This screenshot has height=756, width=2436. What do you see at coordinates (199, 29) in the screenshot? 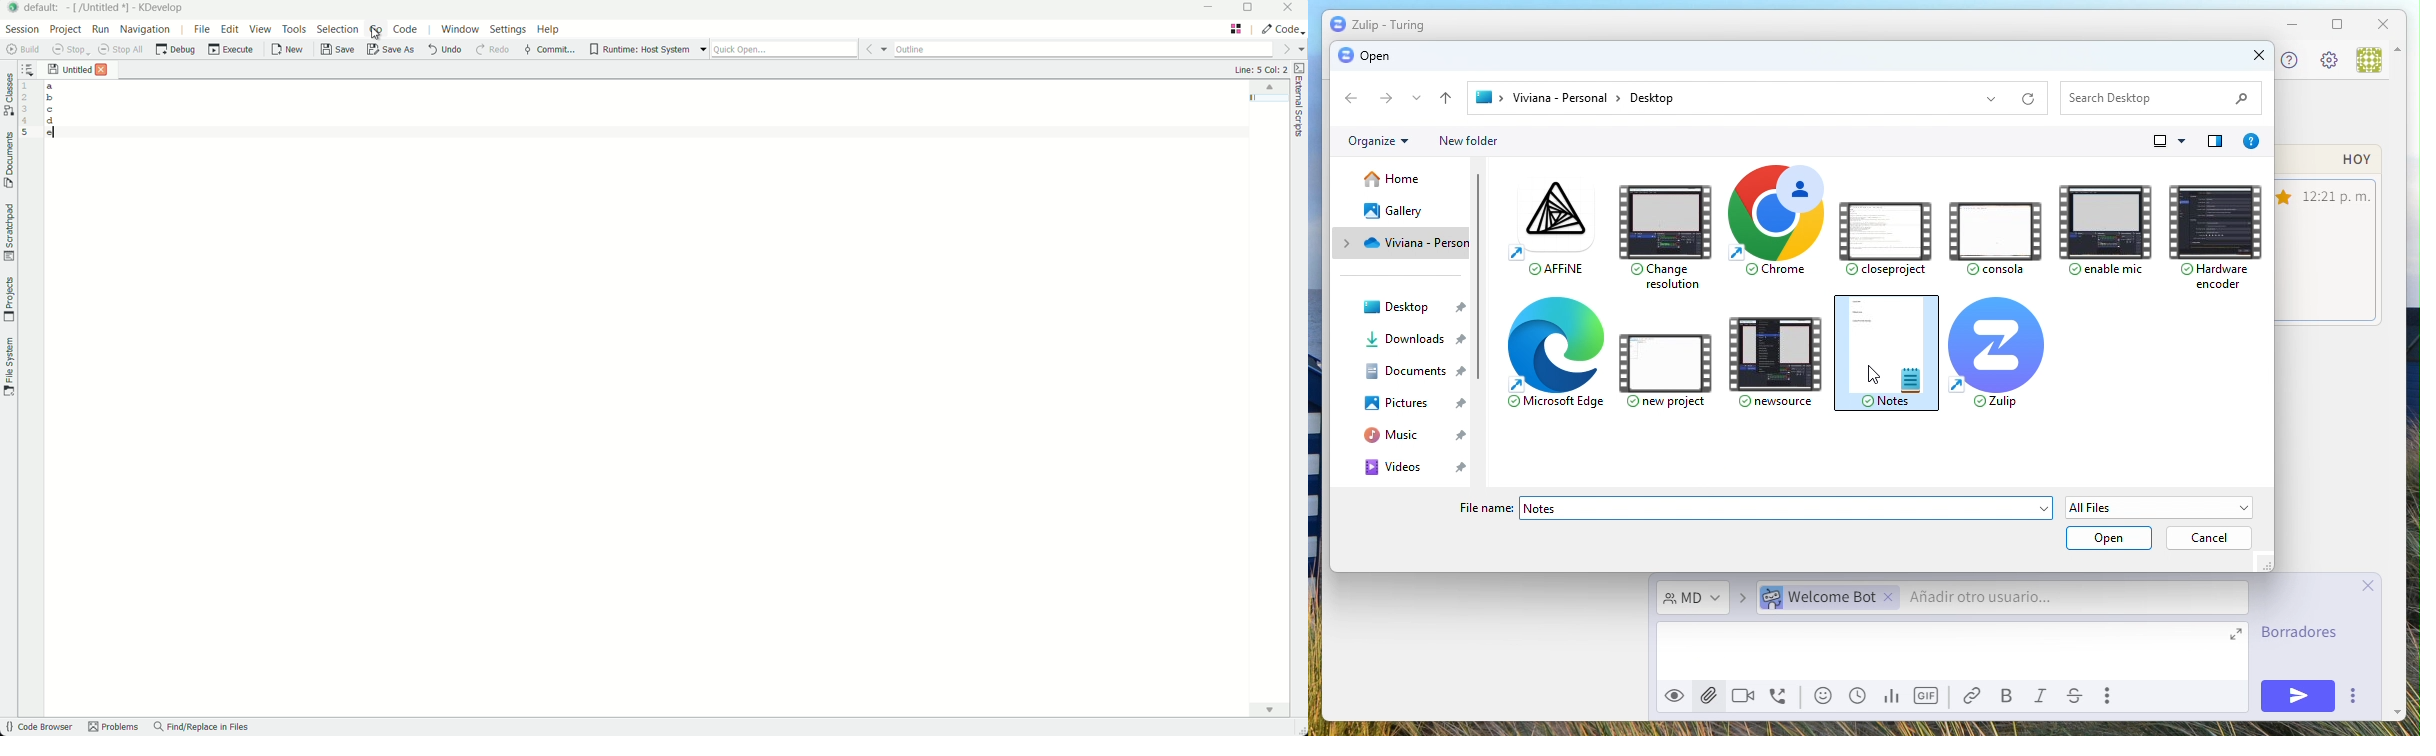
I see `file` at bounding box center [199, 29].